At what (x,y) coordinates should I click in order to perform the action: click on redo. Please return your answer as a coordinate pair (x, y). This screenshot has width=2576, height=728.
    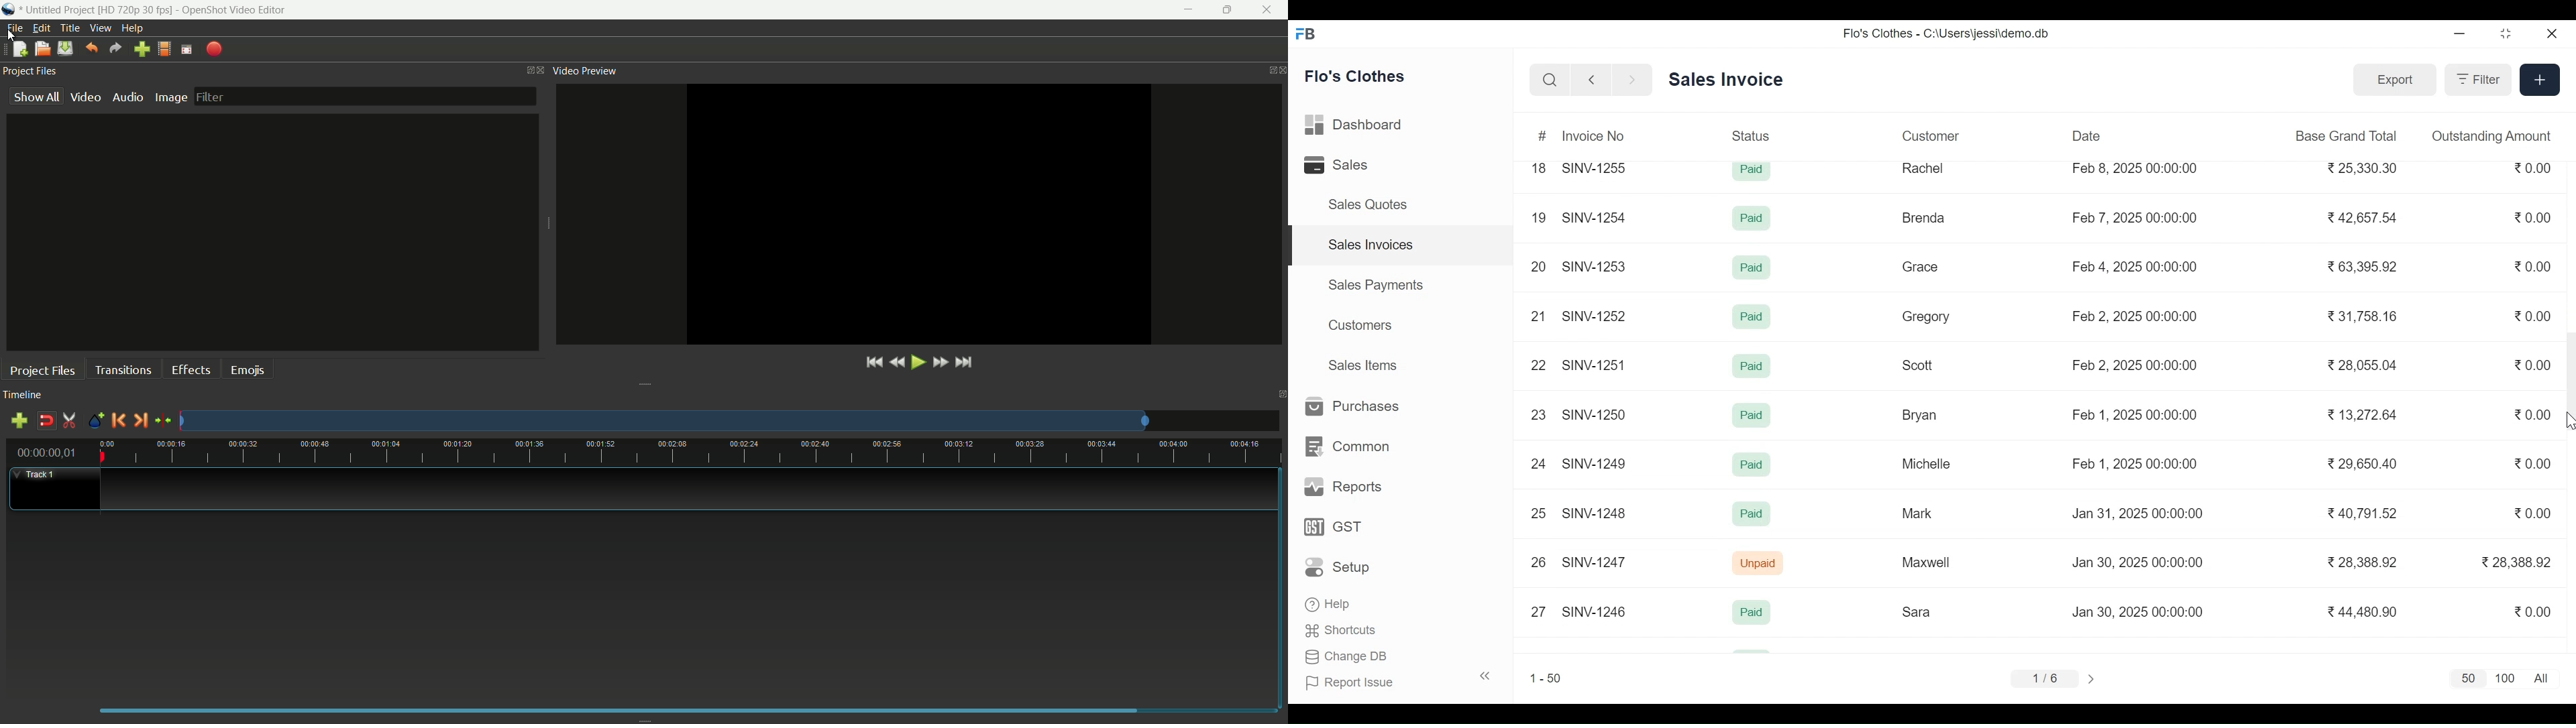
    Looking at the image, I should click on (117, 48).